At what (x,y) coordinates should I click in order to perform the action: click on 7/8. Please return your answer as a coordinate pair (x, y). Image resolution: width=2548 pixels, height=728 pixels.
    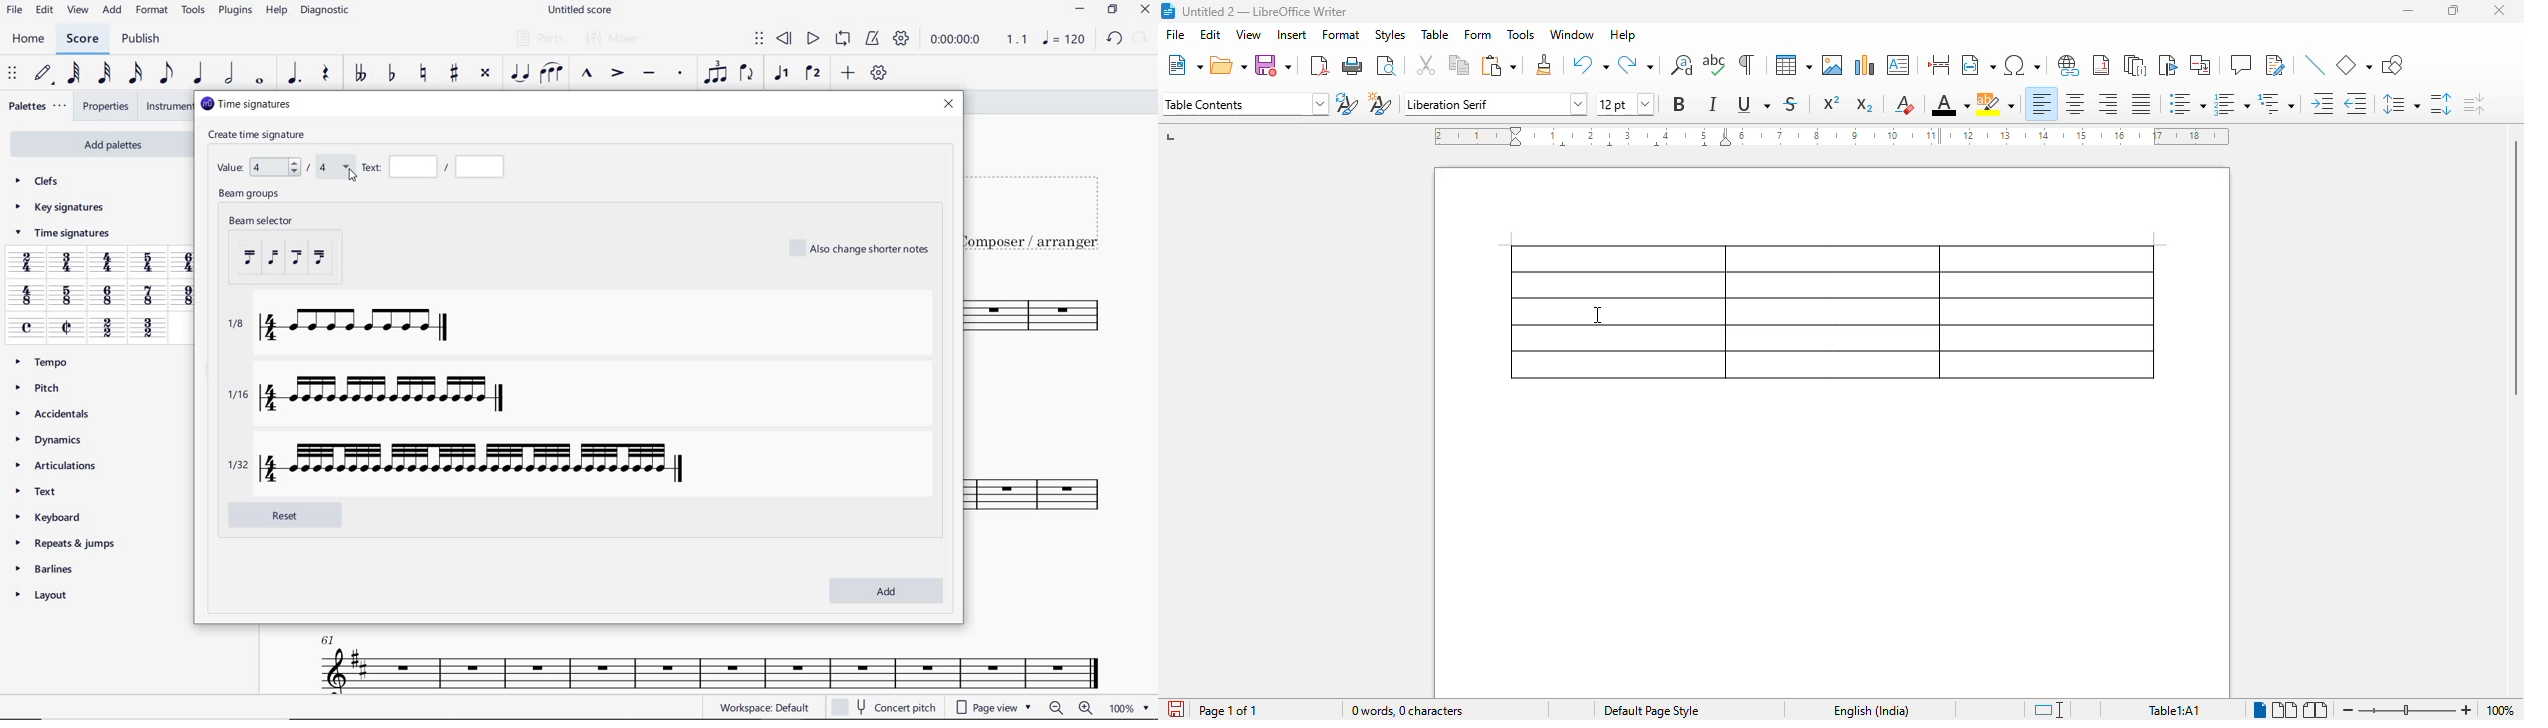
    Looking at the image, I should click on (148, 297).